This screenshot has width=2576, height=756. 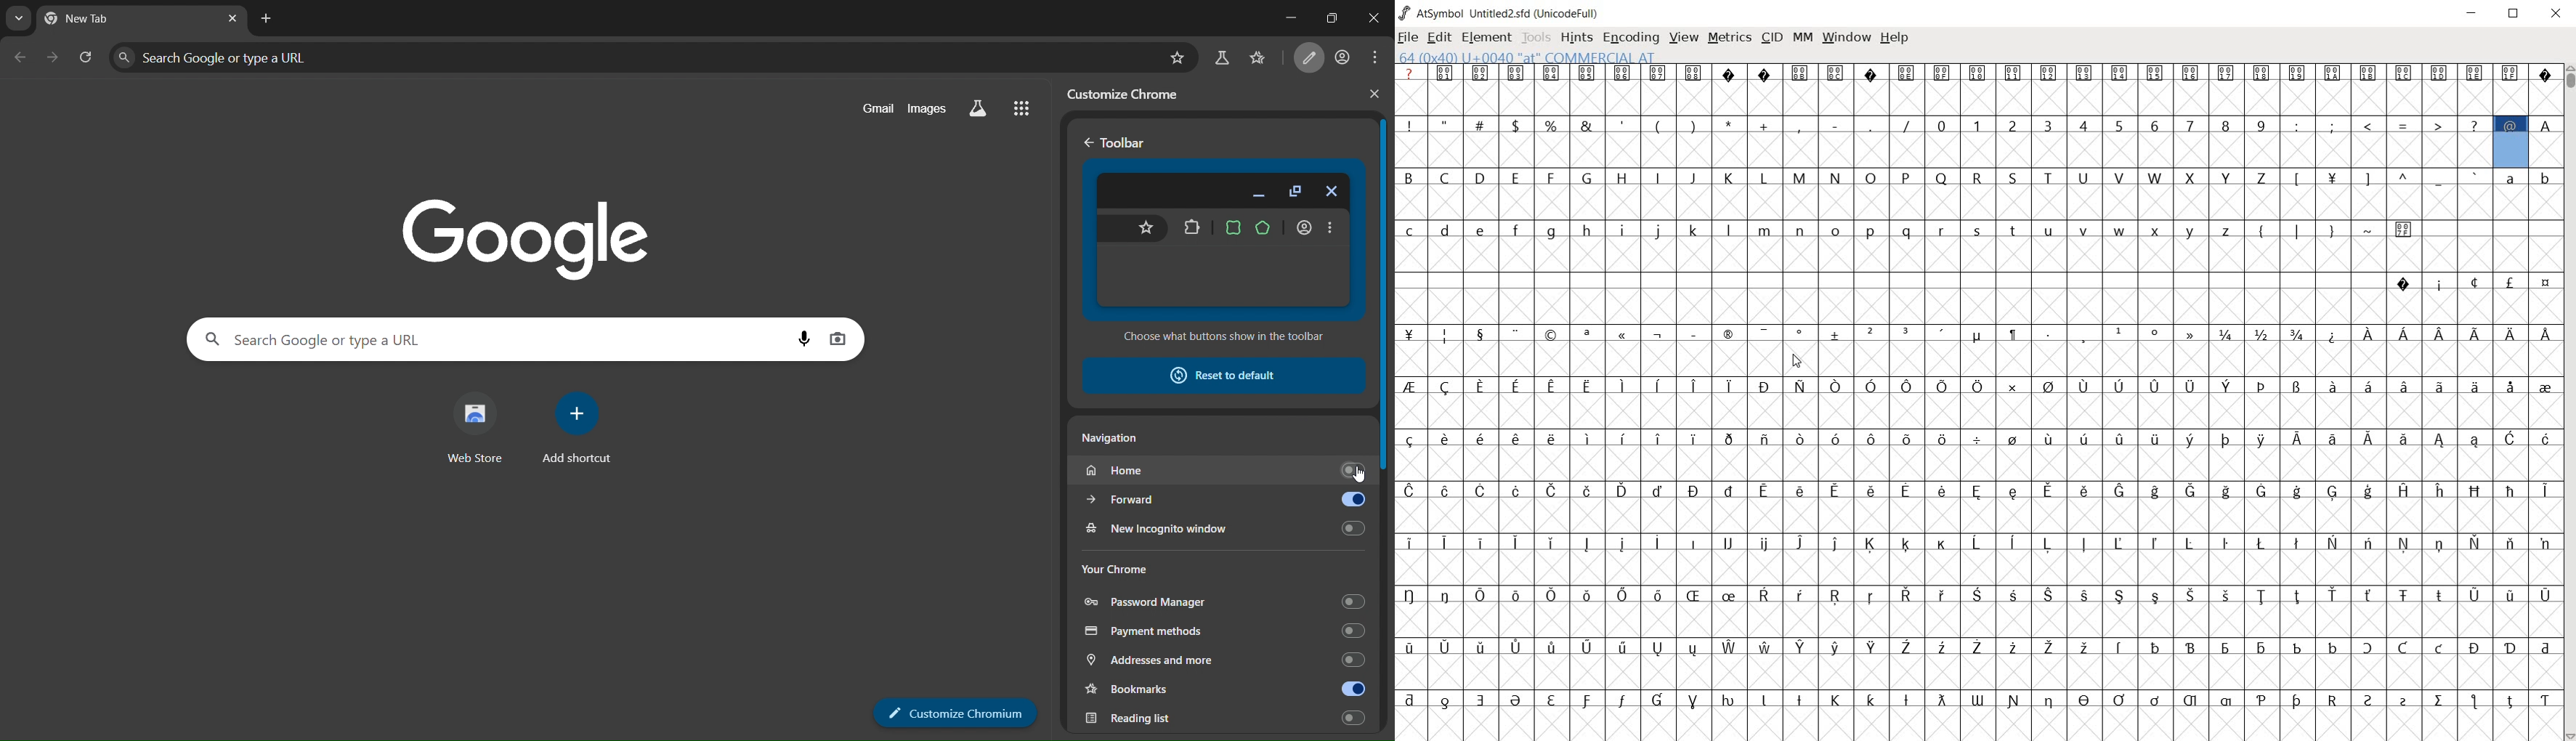 I want to click on hints, so click(x=1576, y=38).